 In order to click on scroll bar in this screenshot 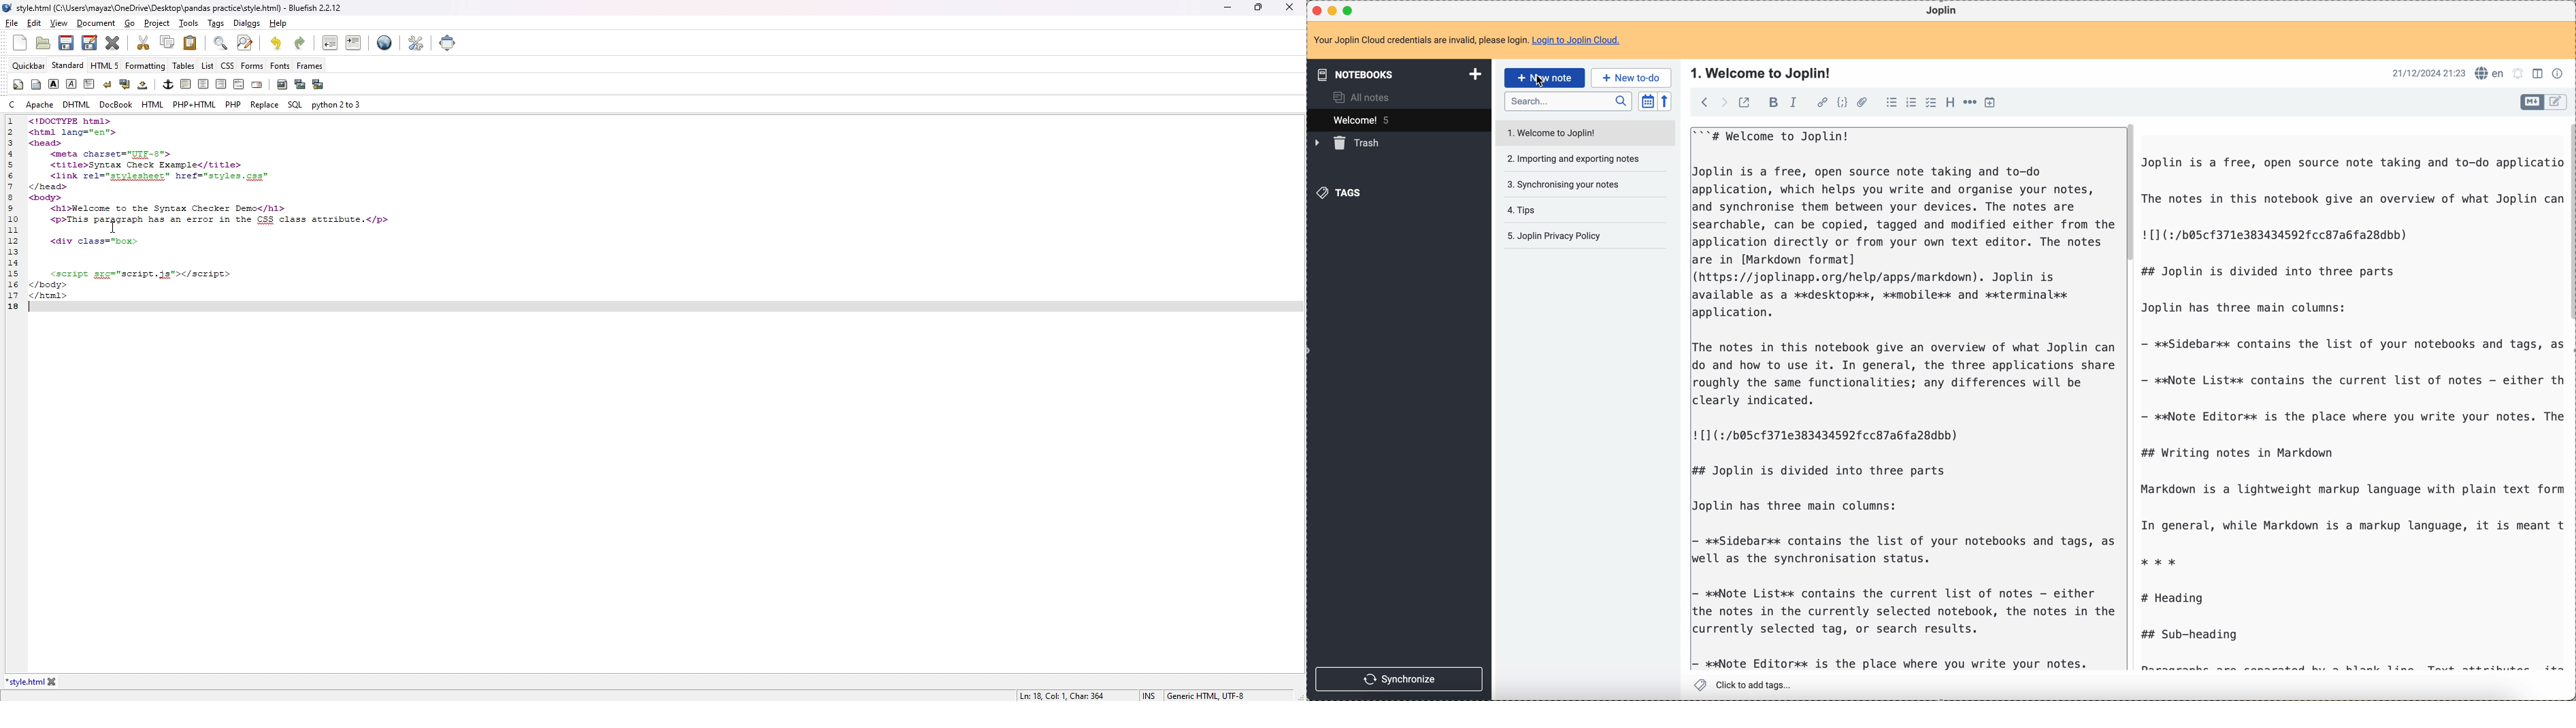, I will do `click(2130, 194)`.